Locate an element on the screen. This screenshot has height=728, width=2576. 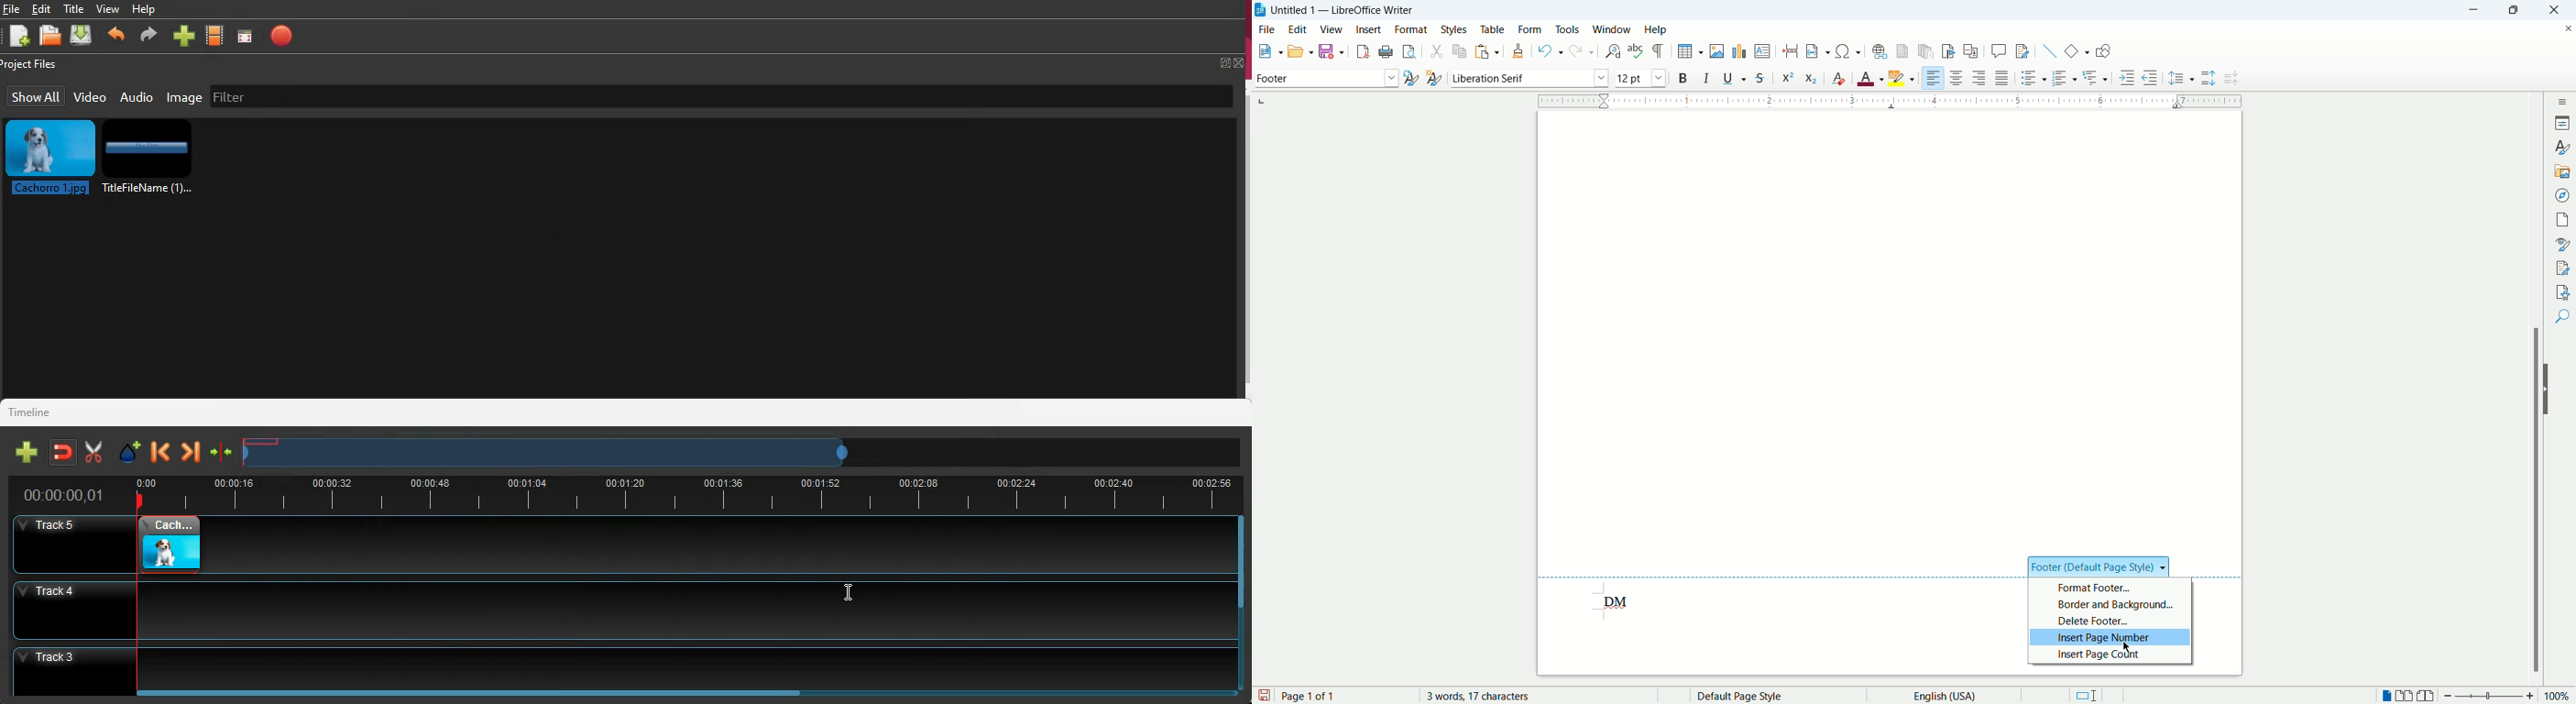
forward is located at coordinates (190, 453).